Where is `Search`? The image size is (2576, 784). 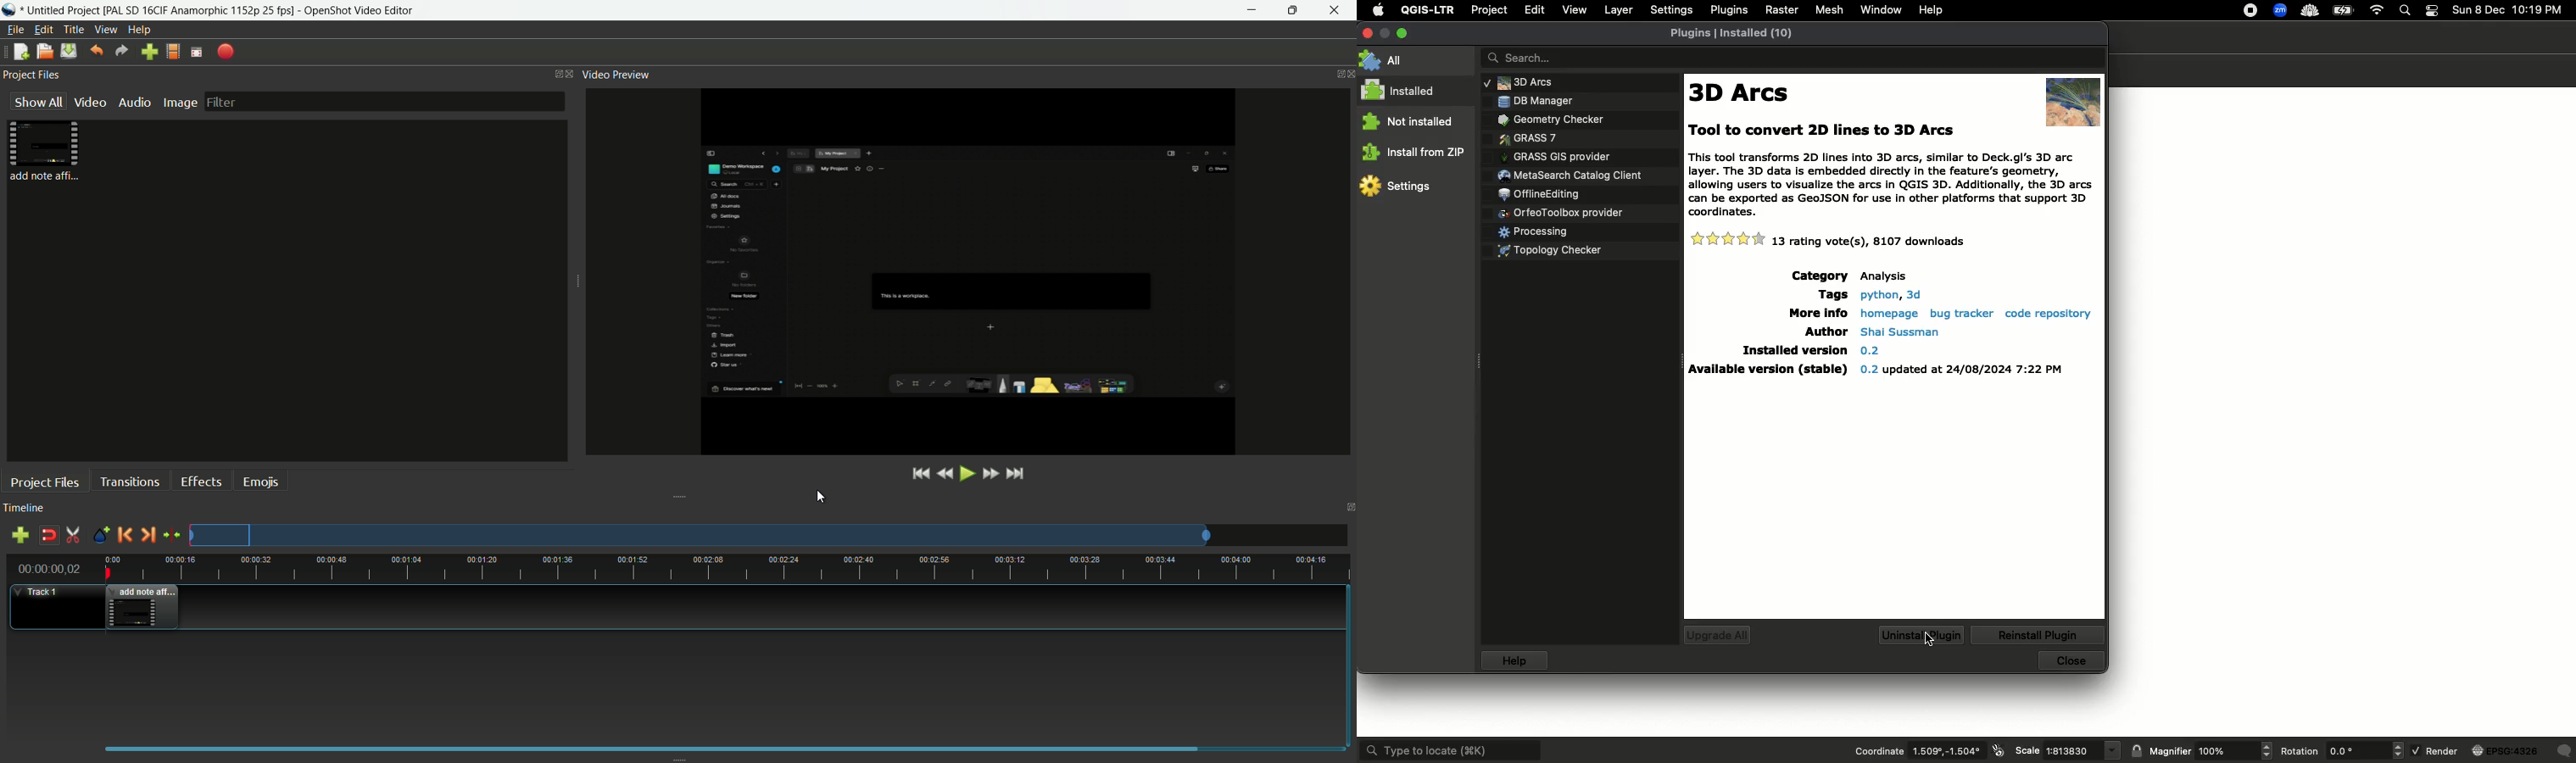
Search is located at coordinates (2406, 10).